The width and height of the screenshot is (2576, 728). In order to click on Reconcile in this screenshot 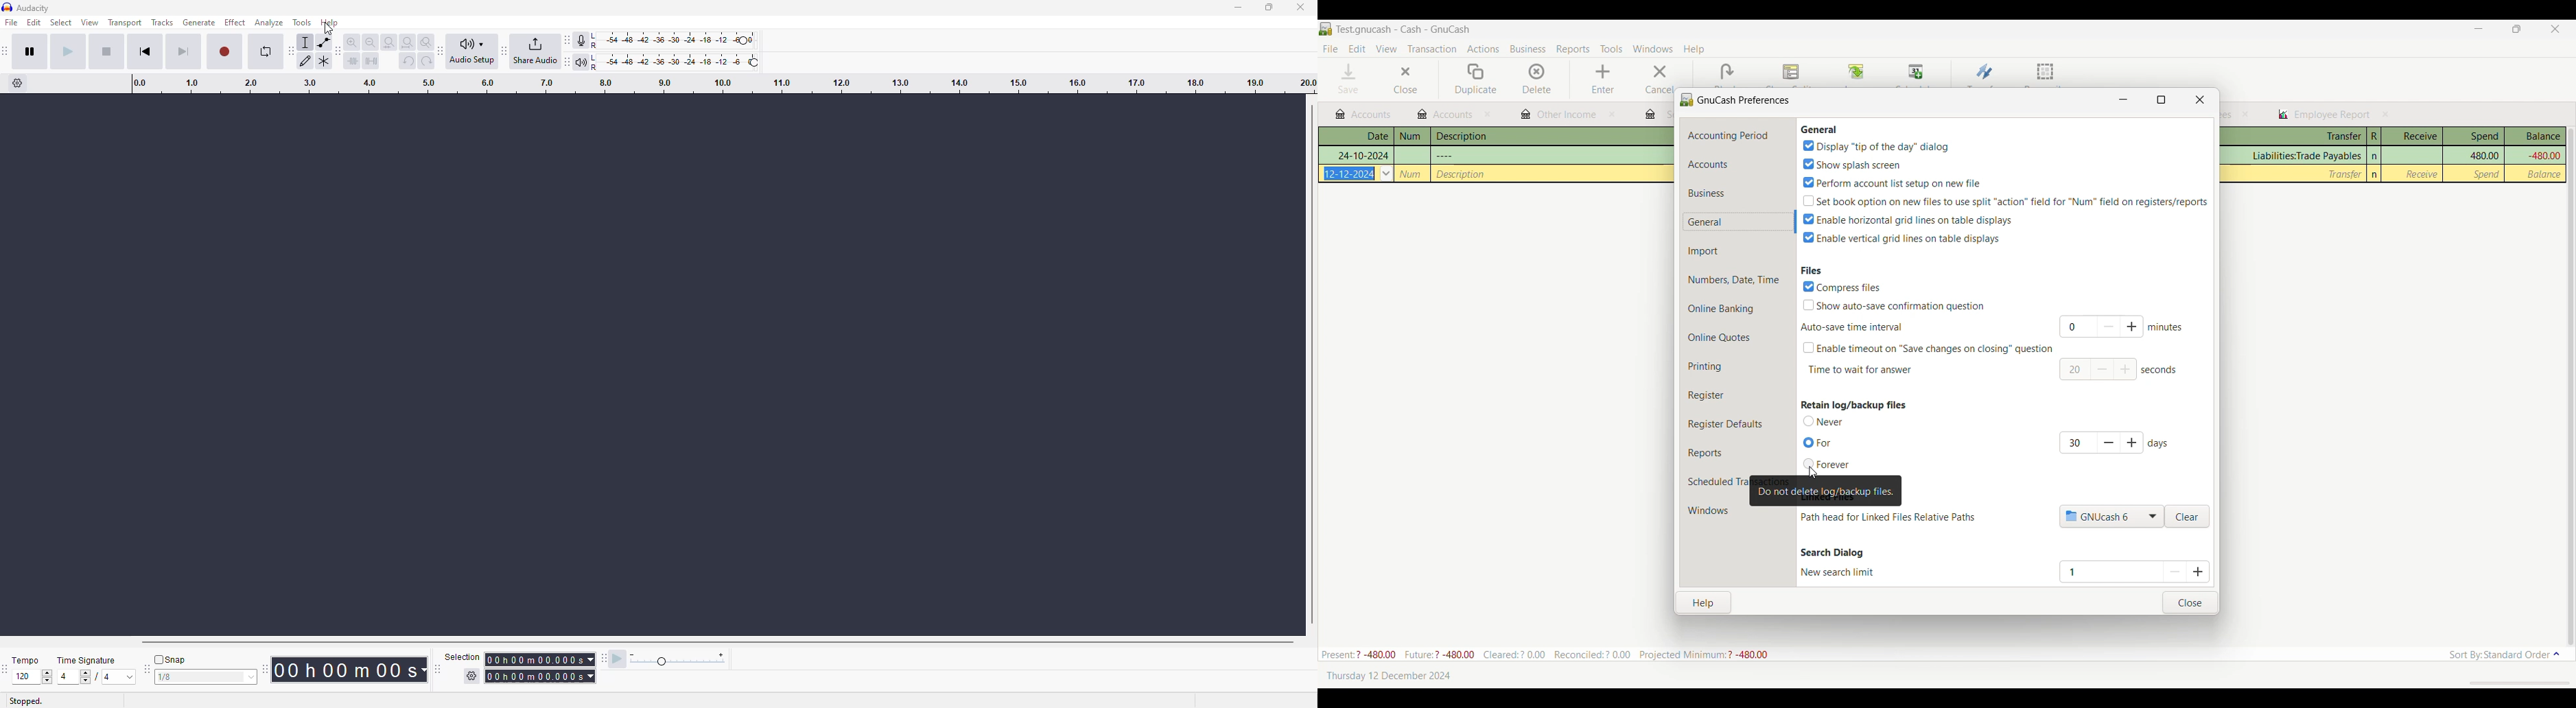, I will do `click(2046, 73)`.